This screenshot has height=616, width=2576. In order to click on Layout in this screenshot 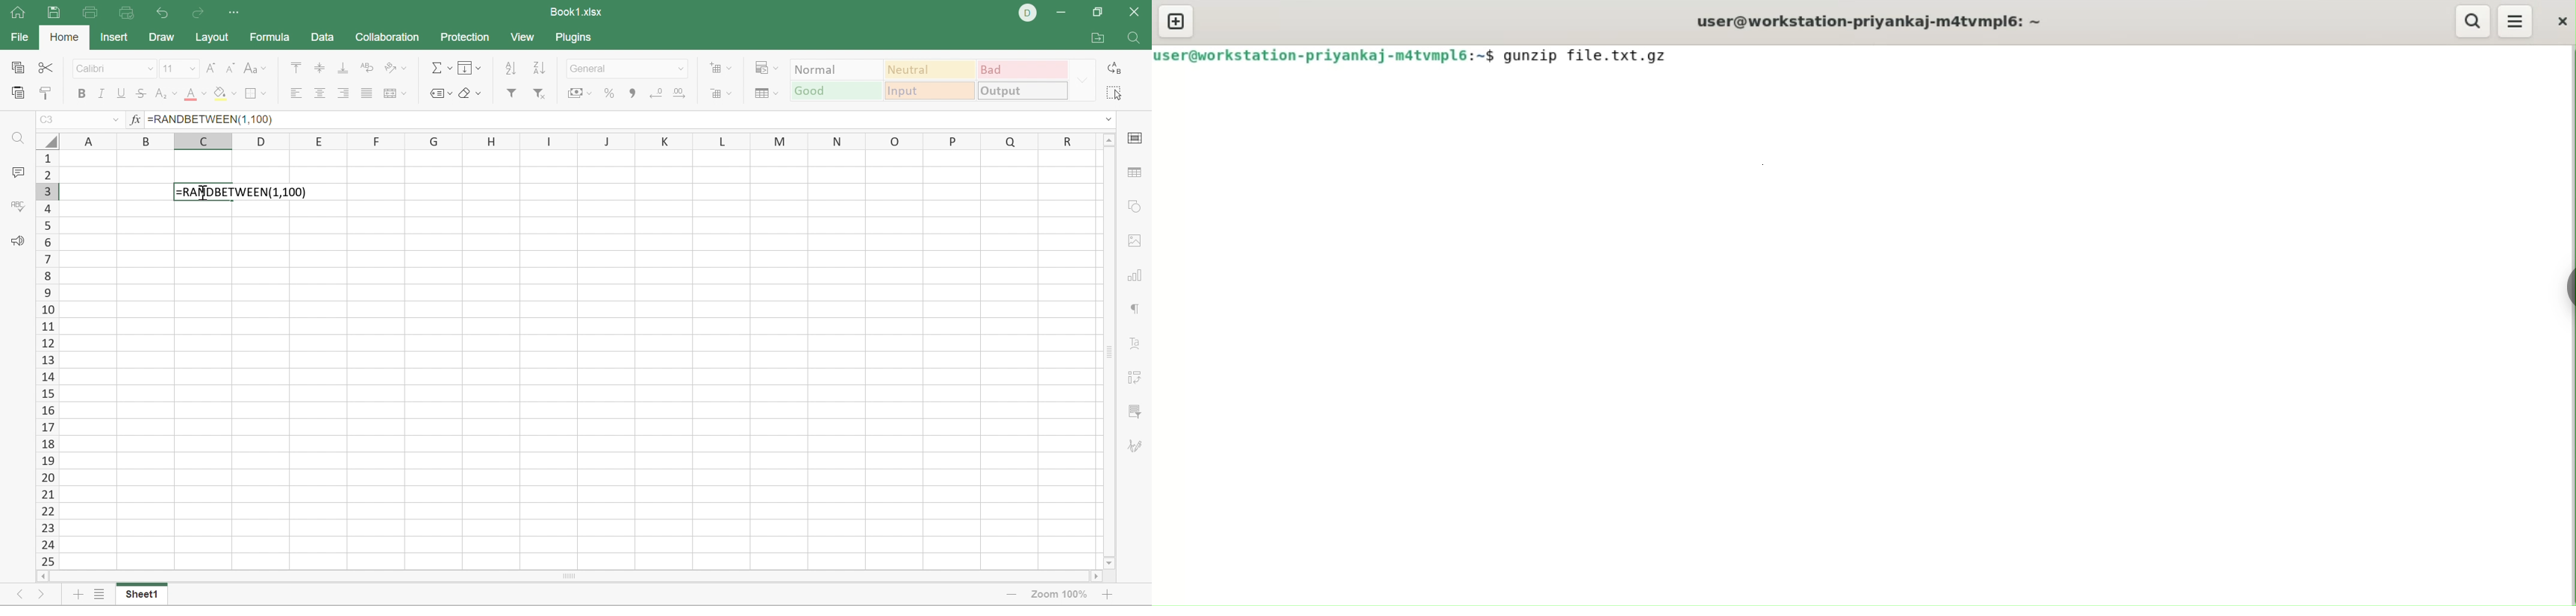, I will do `click(211, 38)`.